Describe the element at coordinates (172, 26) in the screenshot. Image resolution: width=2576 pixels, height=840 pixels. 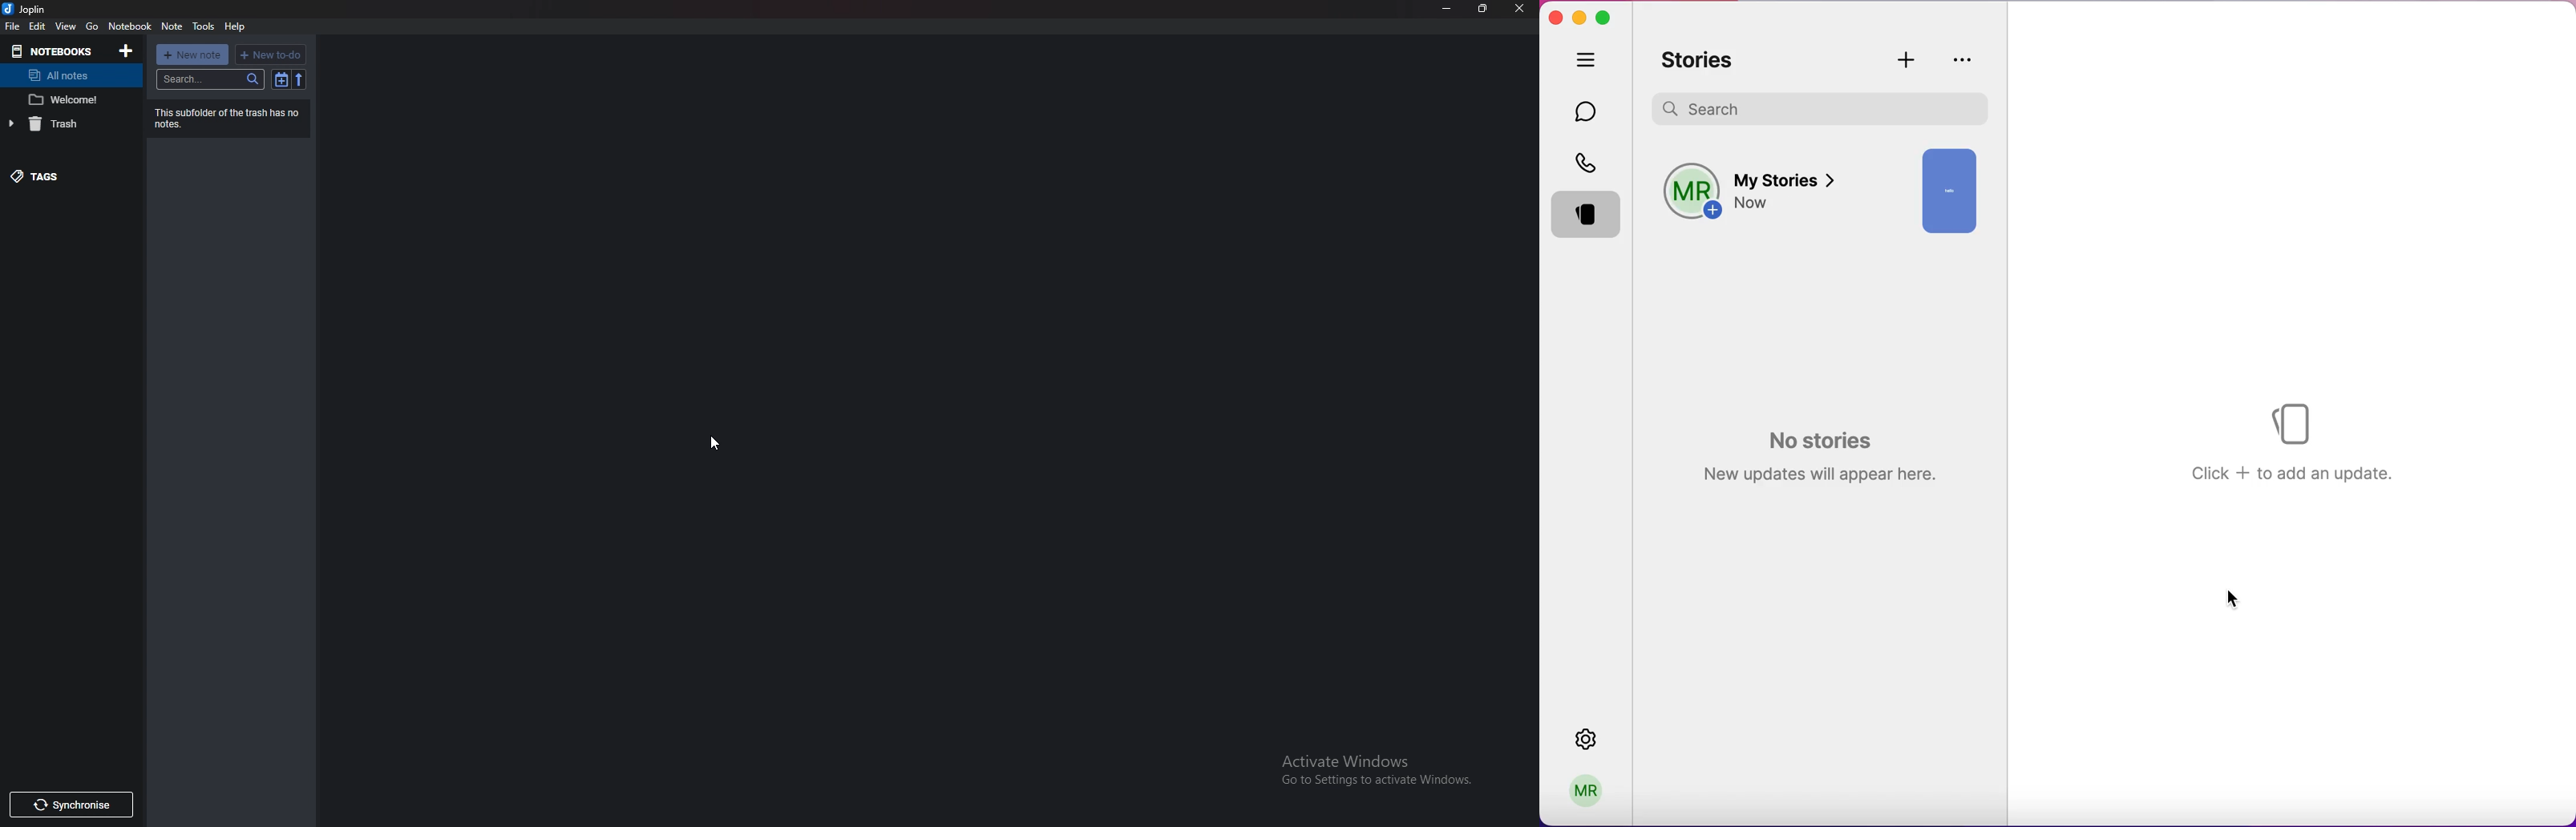
I see `note` at that location.